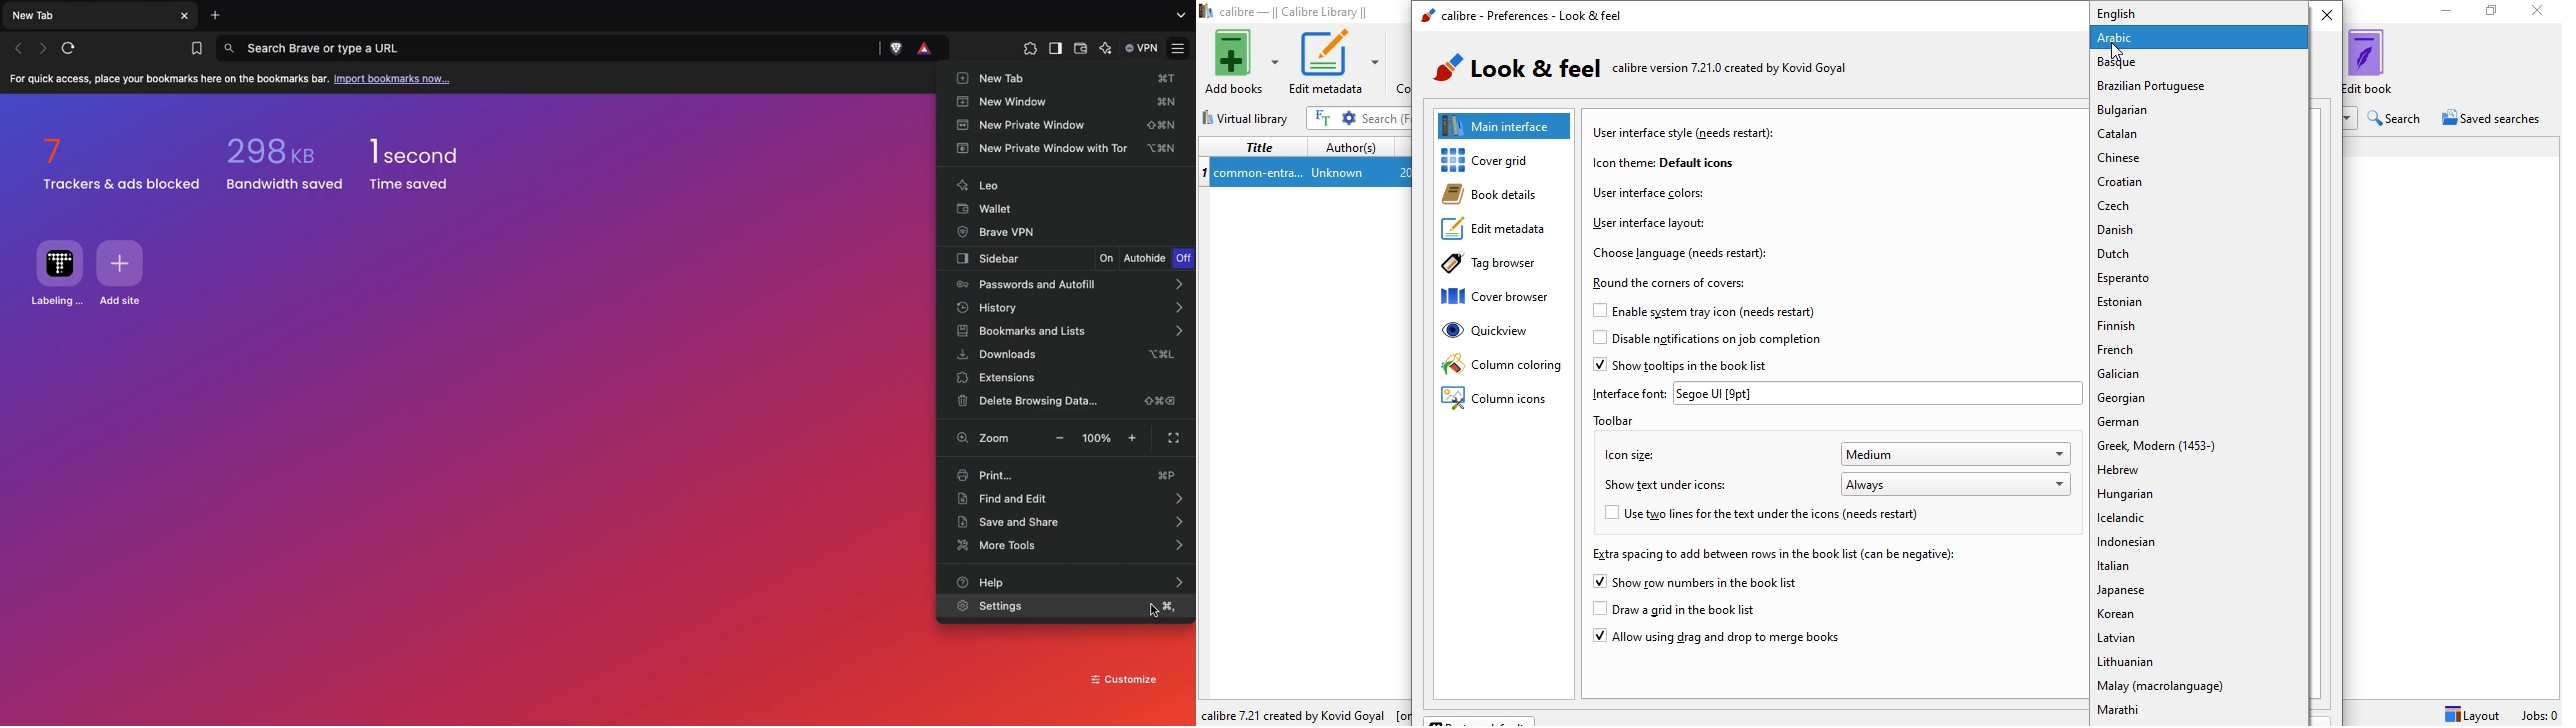  What do you see at coordinates (1143, 47) in the screenshot?
I see `VPN` at bounding box center [1143, 47].